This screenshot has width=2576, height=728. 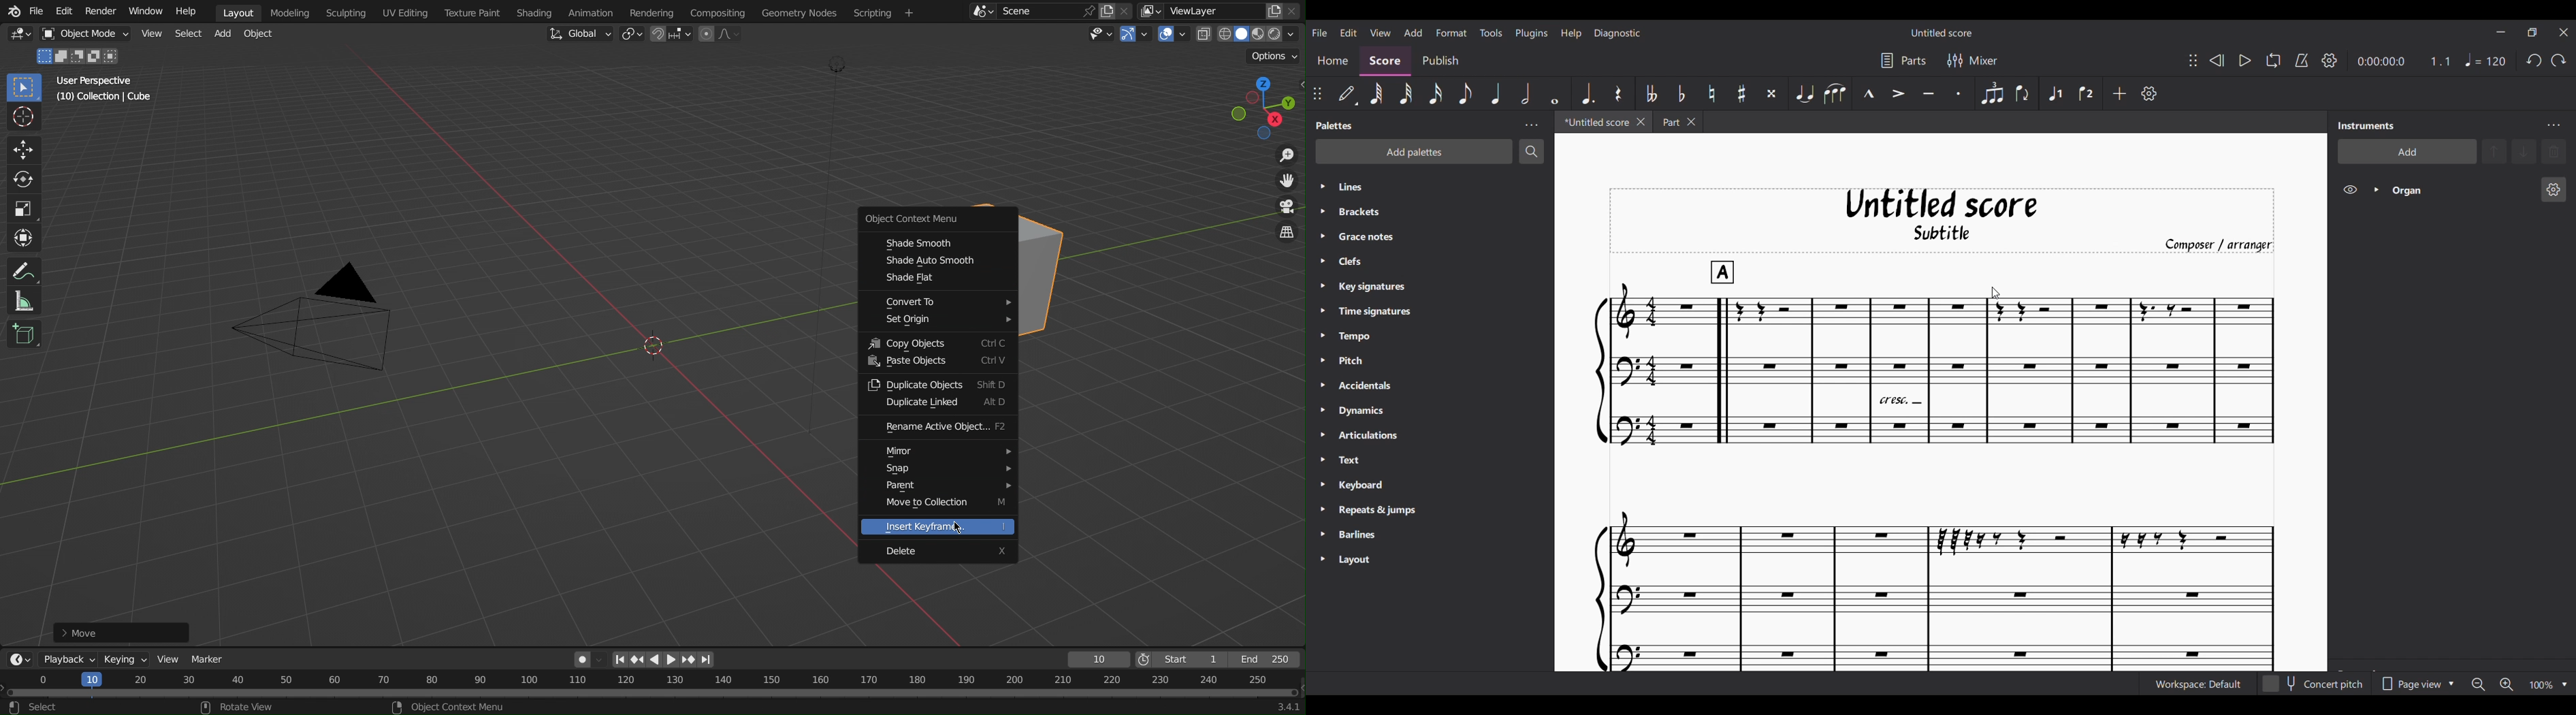 I want to click on Tenuto, so click(x=1929, y=94).